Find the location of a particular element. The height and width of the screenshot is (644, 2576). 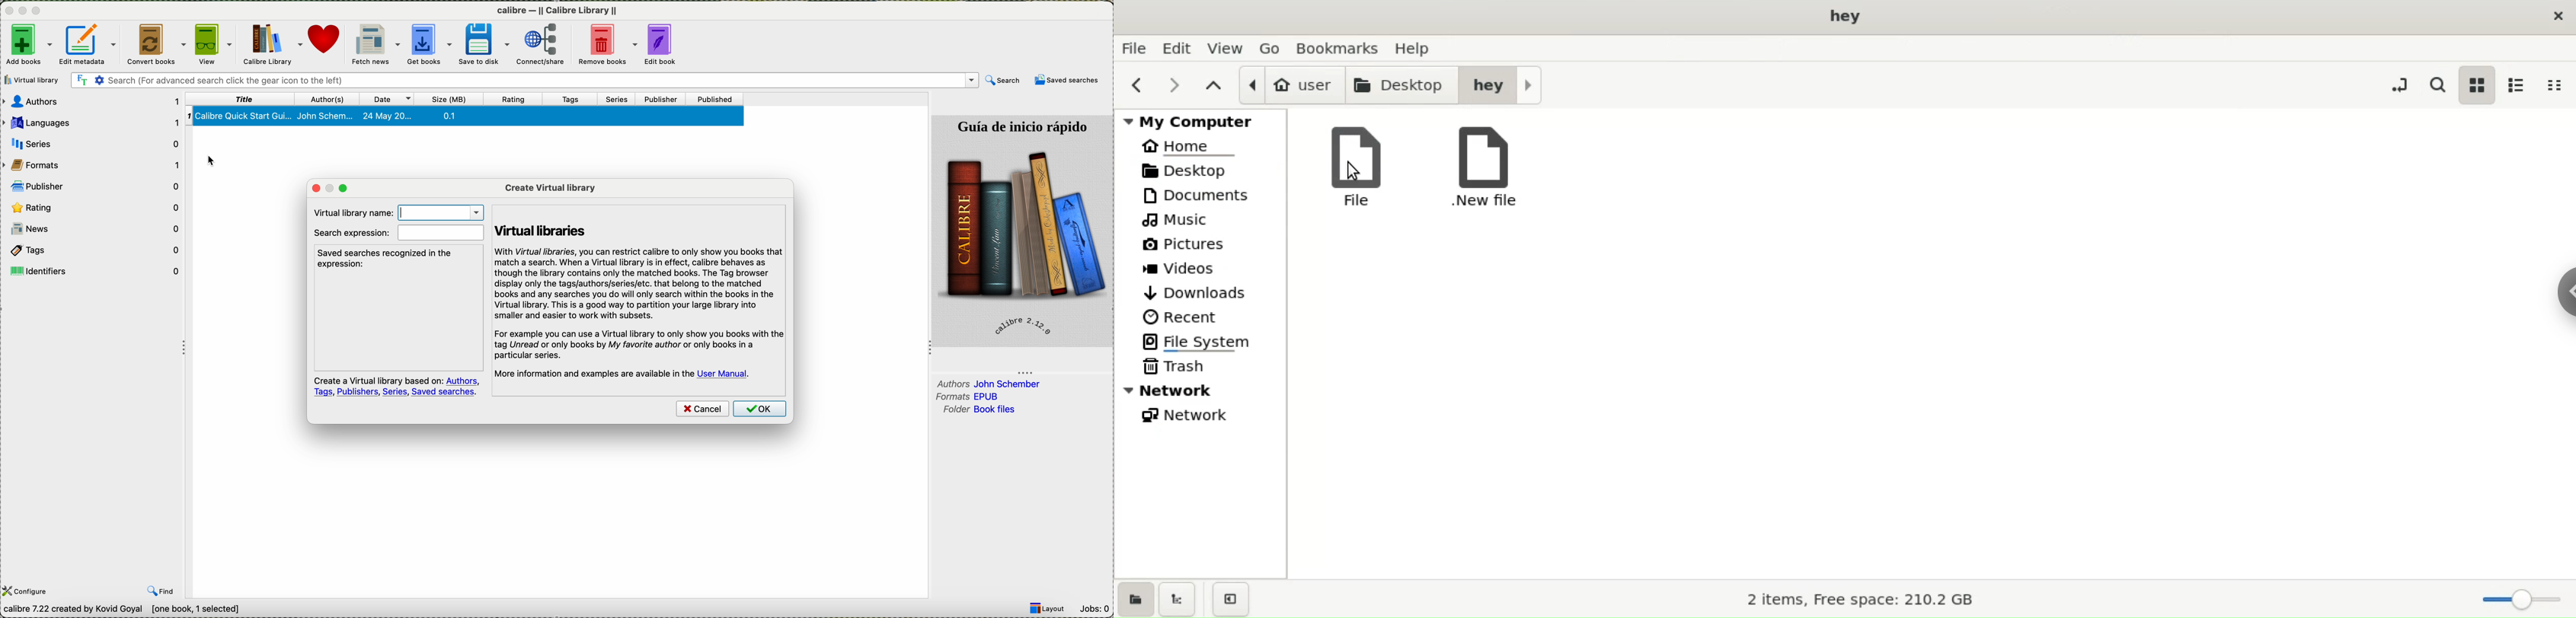

search expression is located at coordinates (398, 233).